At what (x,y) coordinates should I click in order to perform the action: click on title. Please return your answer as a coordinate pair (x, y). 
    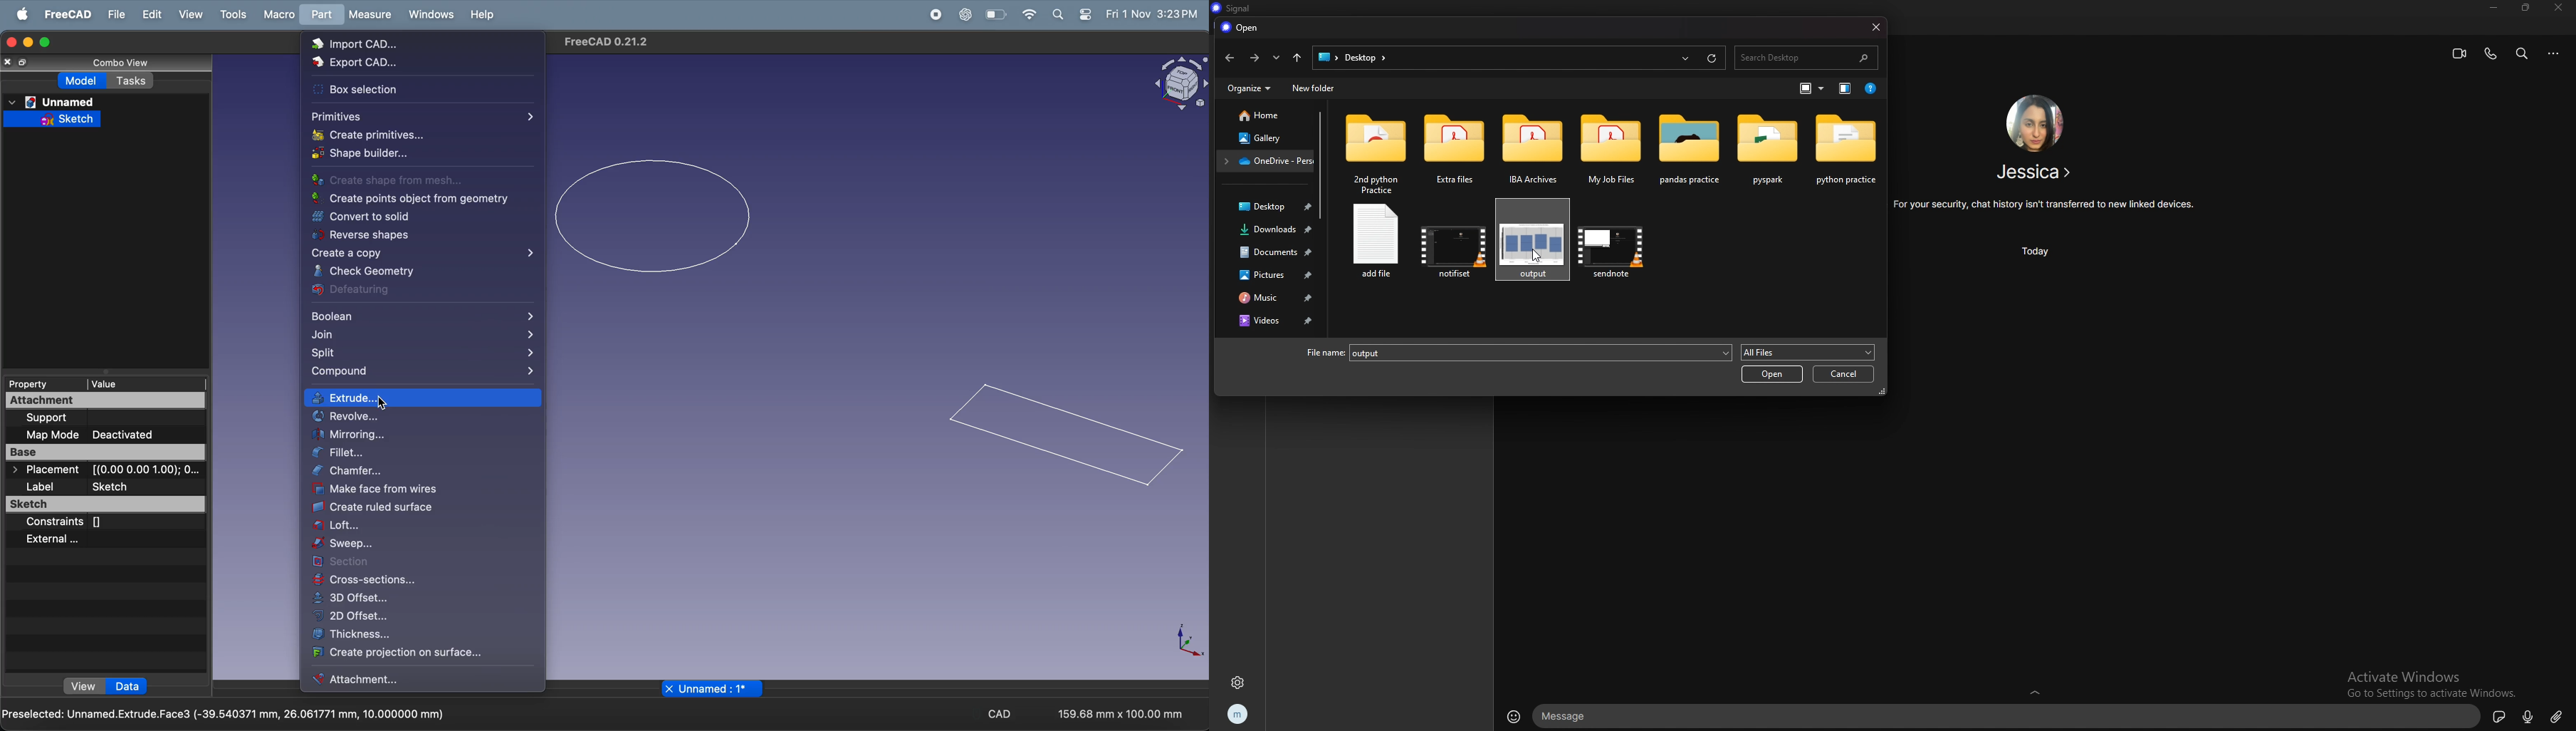
    Looking at the image, I should click on (1232, 7).